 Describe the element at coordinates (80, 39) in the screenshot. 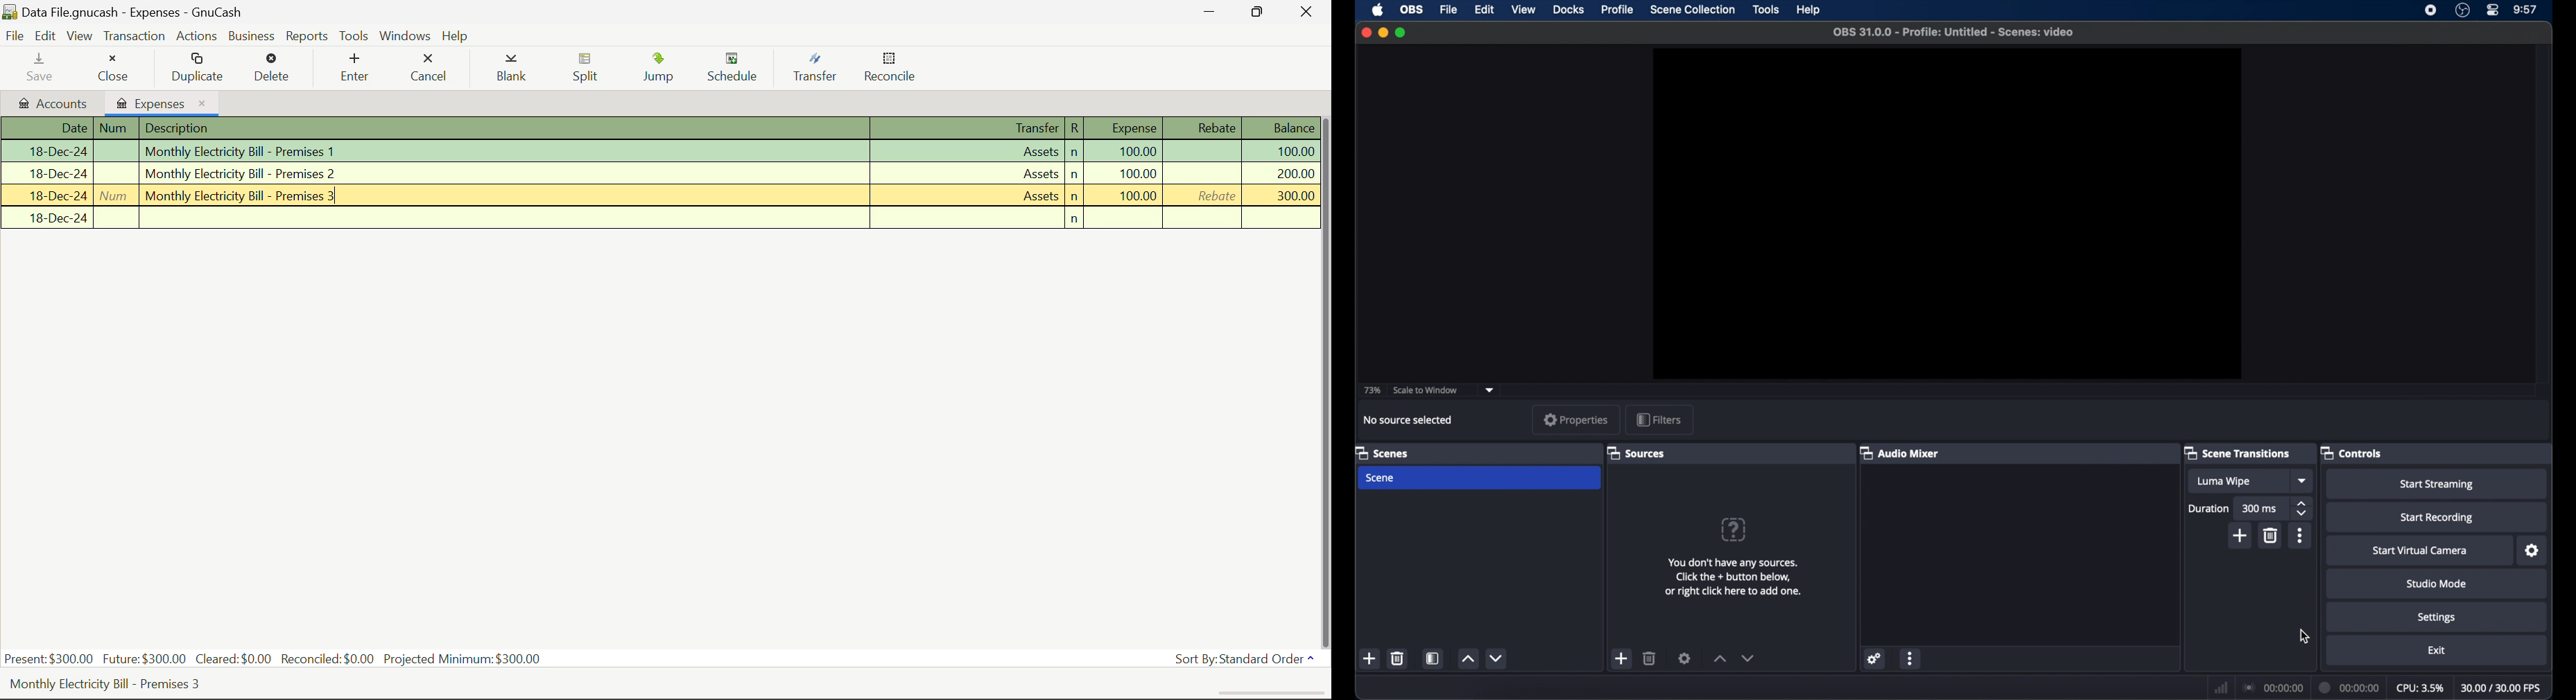

I see `View` at that location.